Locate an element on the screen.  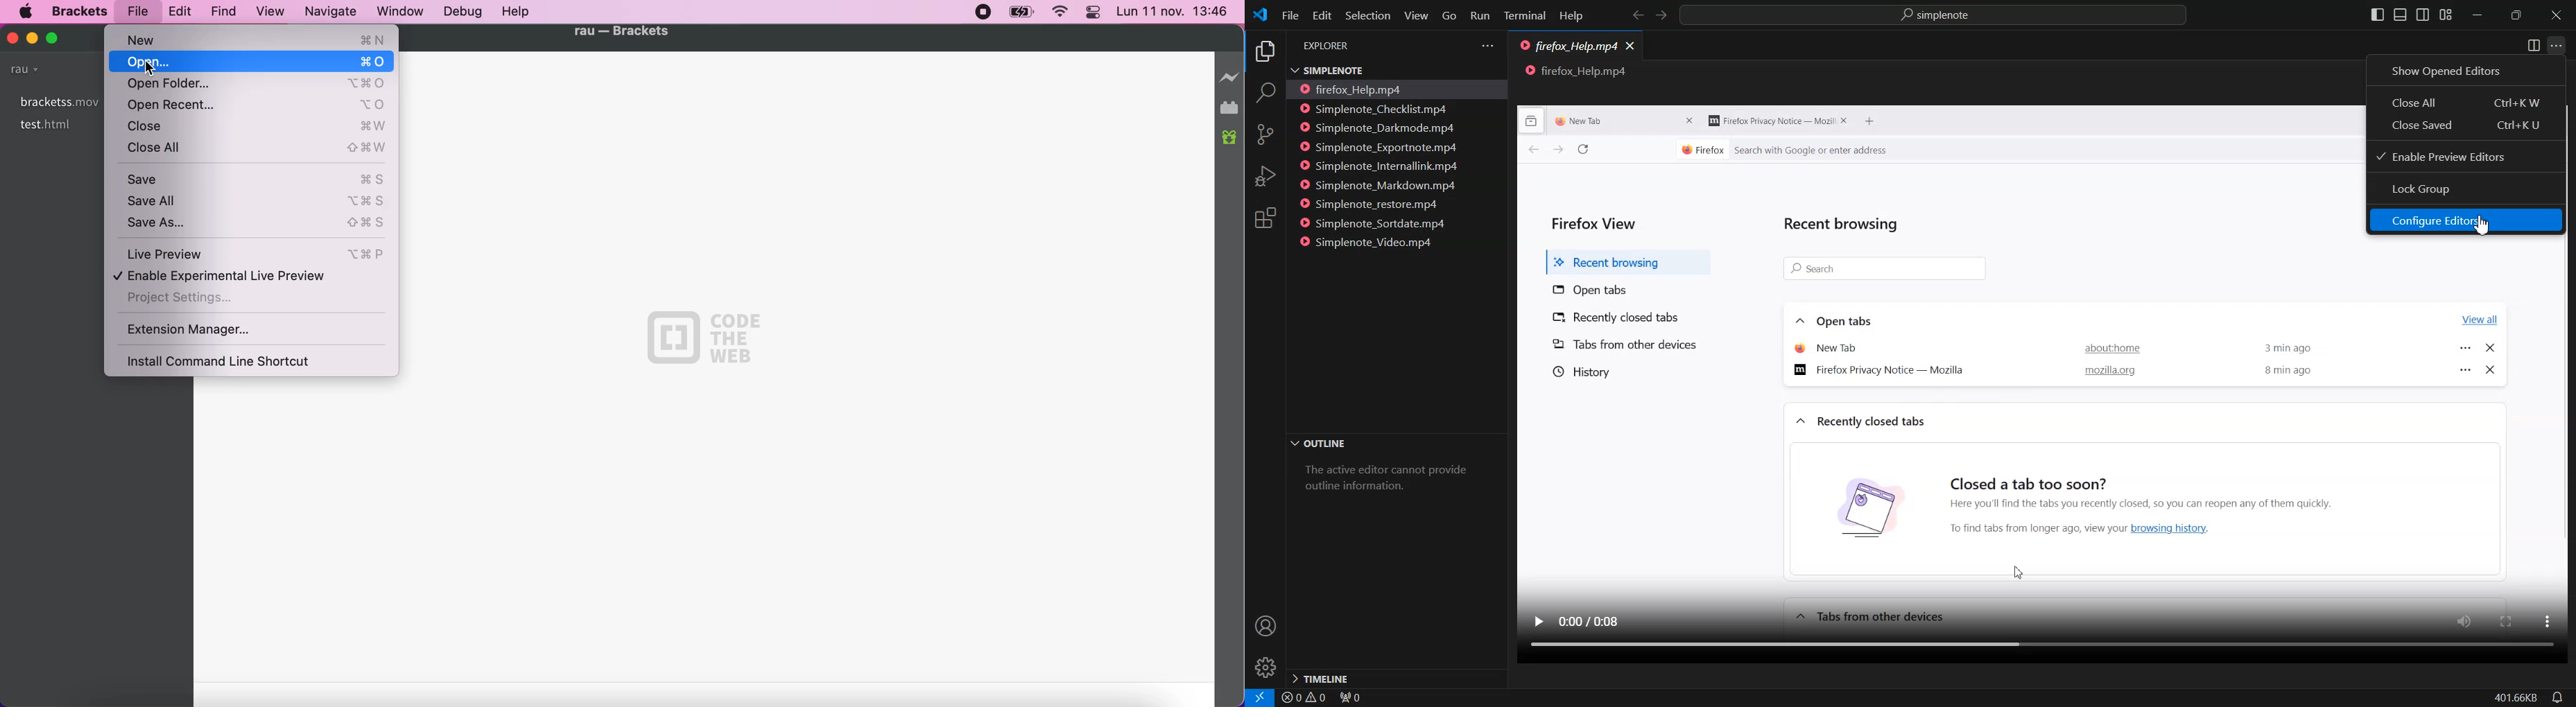
save is located at coordinates (256, 179).